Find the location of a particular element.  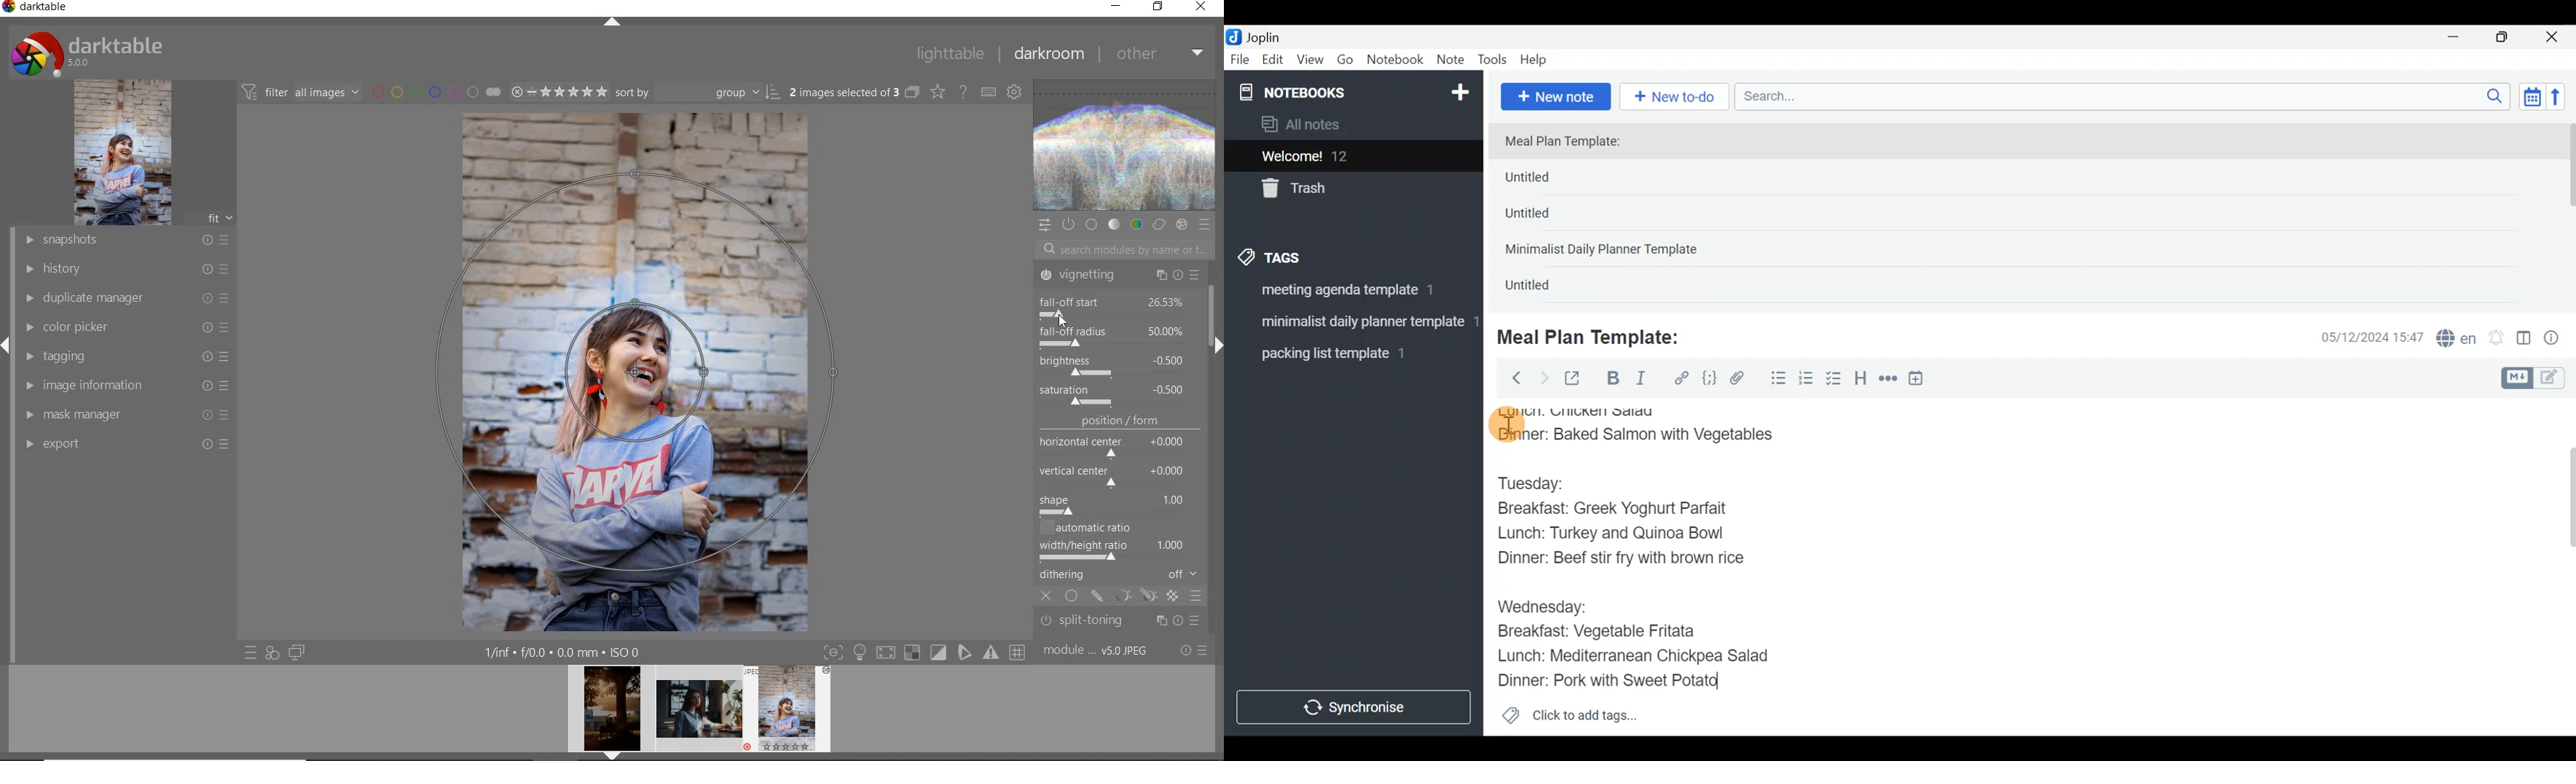

Lunch: Mediterranean Chickpea Salad is located at coordinates (1643, 655).